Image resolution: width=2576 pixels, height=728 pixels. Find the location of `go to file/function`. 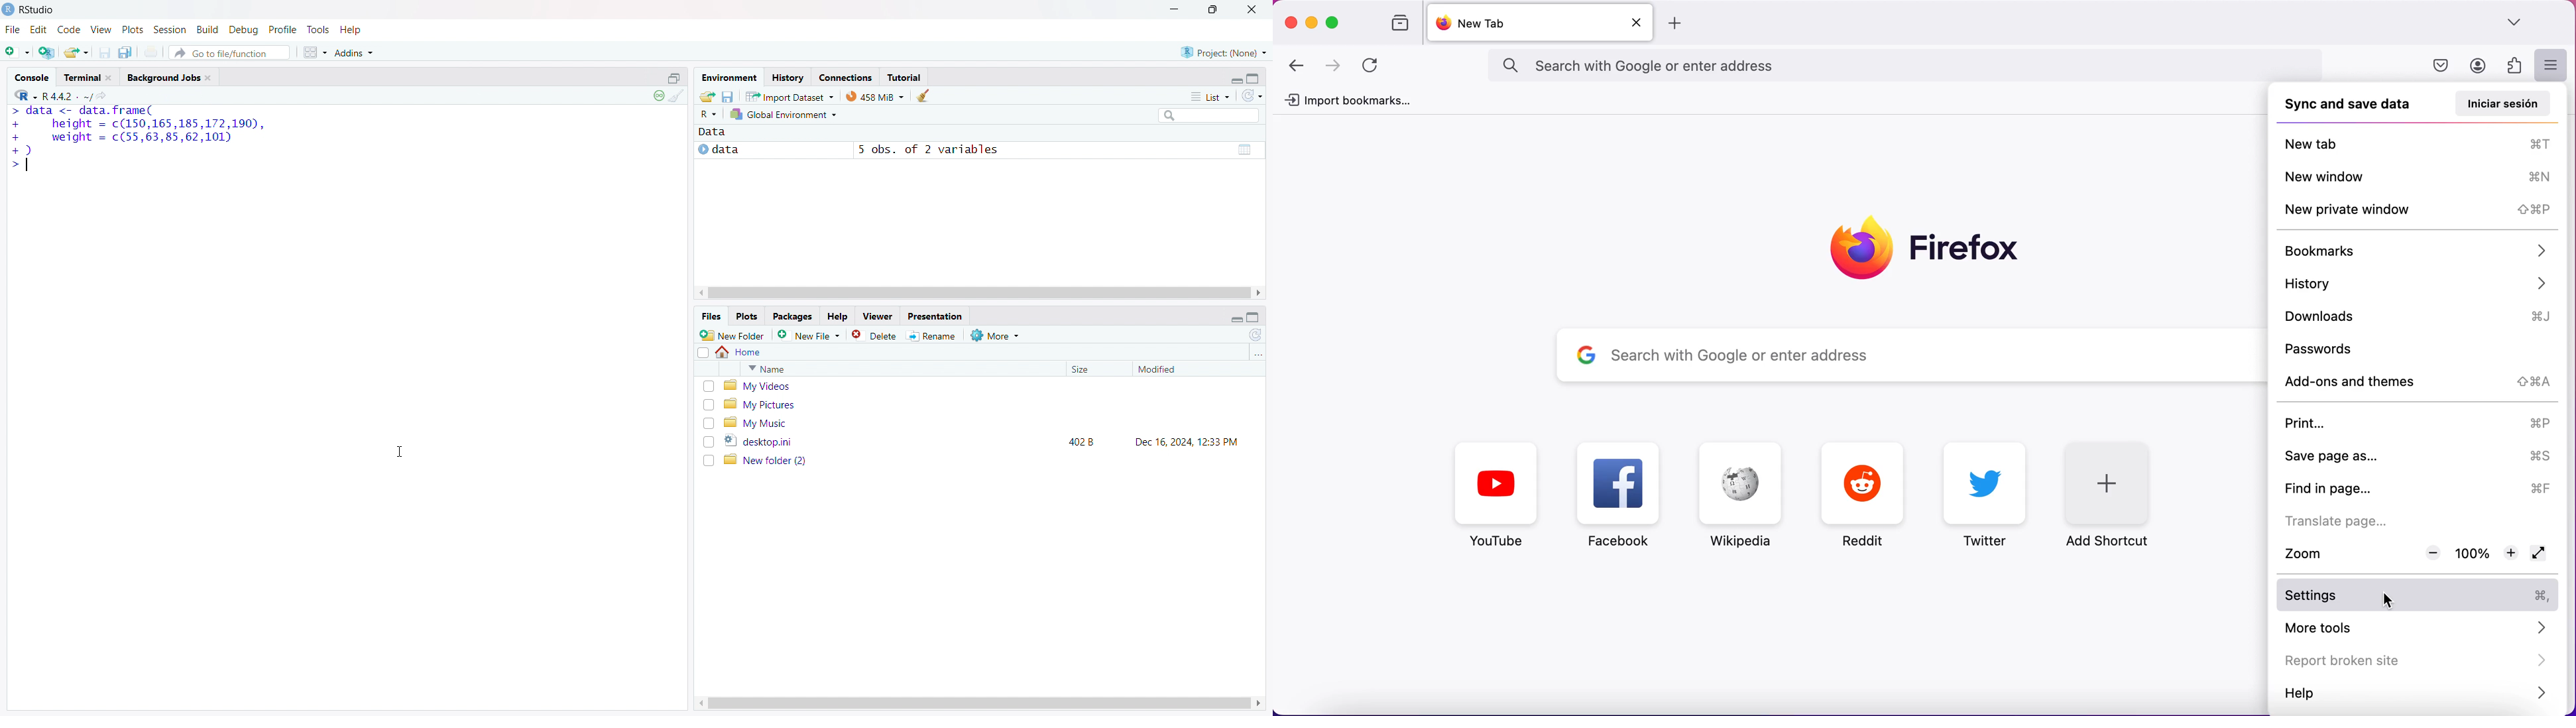

go to file/function is located at coordinates (229, 52).